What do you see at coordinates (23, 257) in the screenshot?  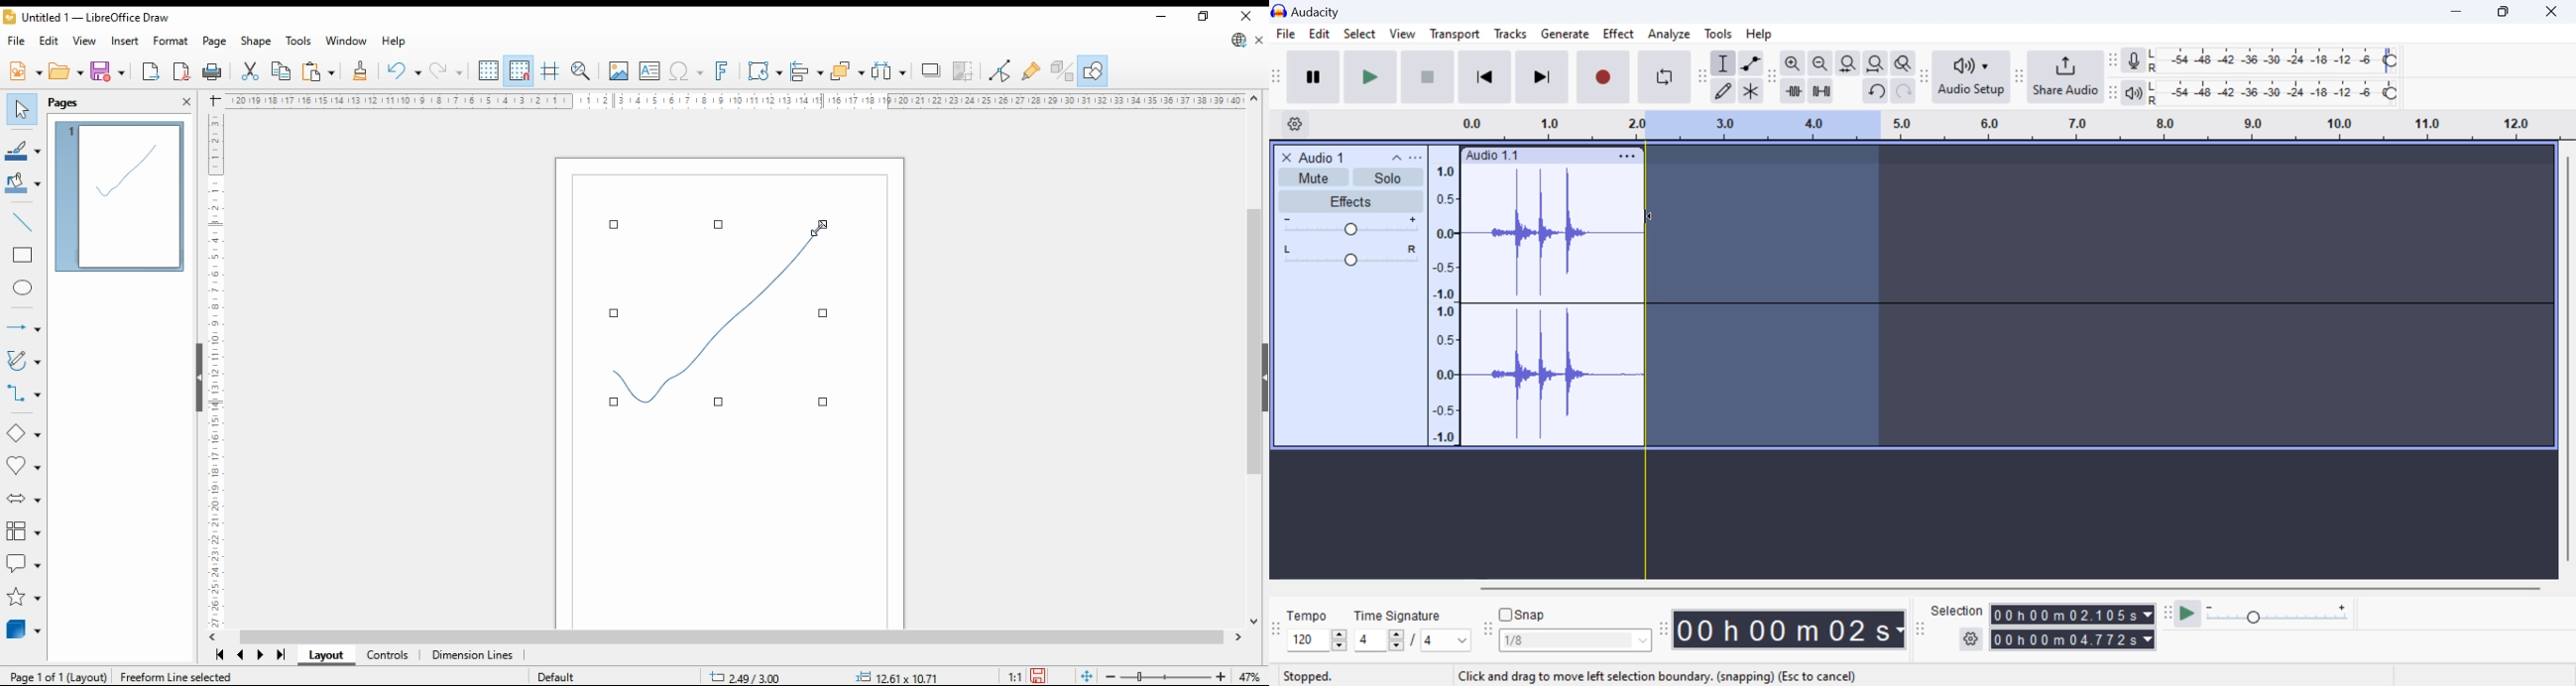 I see `rectangle` at bounding box center [23, 257].